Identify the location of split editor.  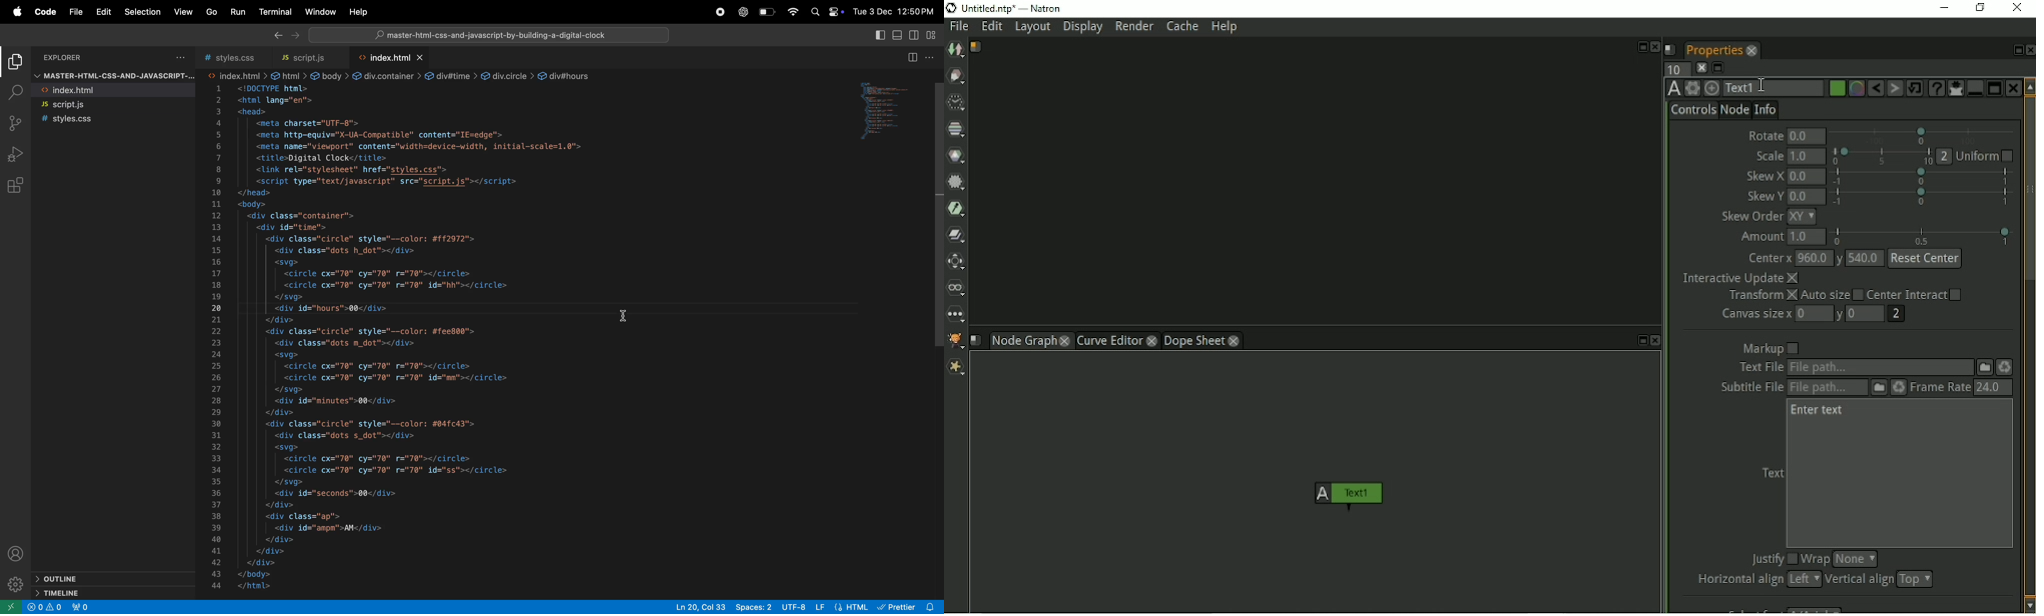
(915, 57).